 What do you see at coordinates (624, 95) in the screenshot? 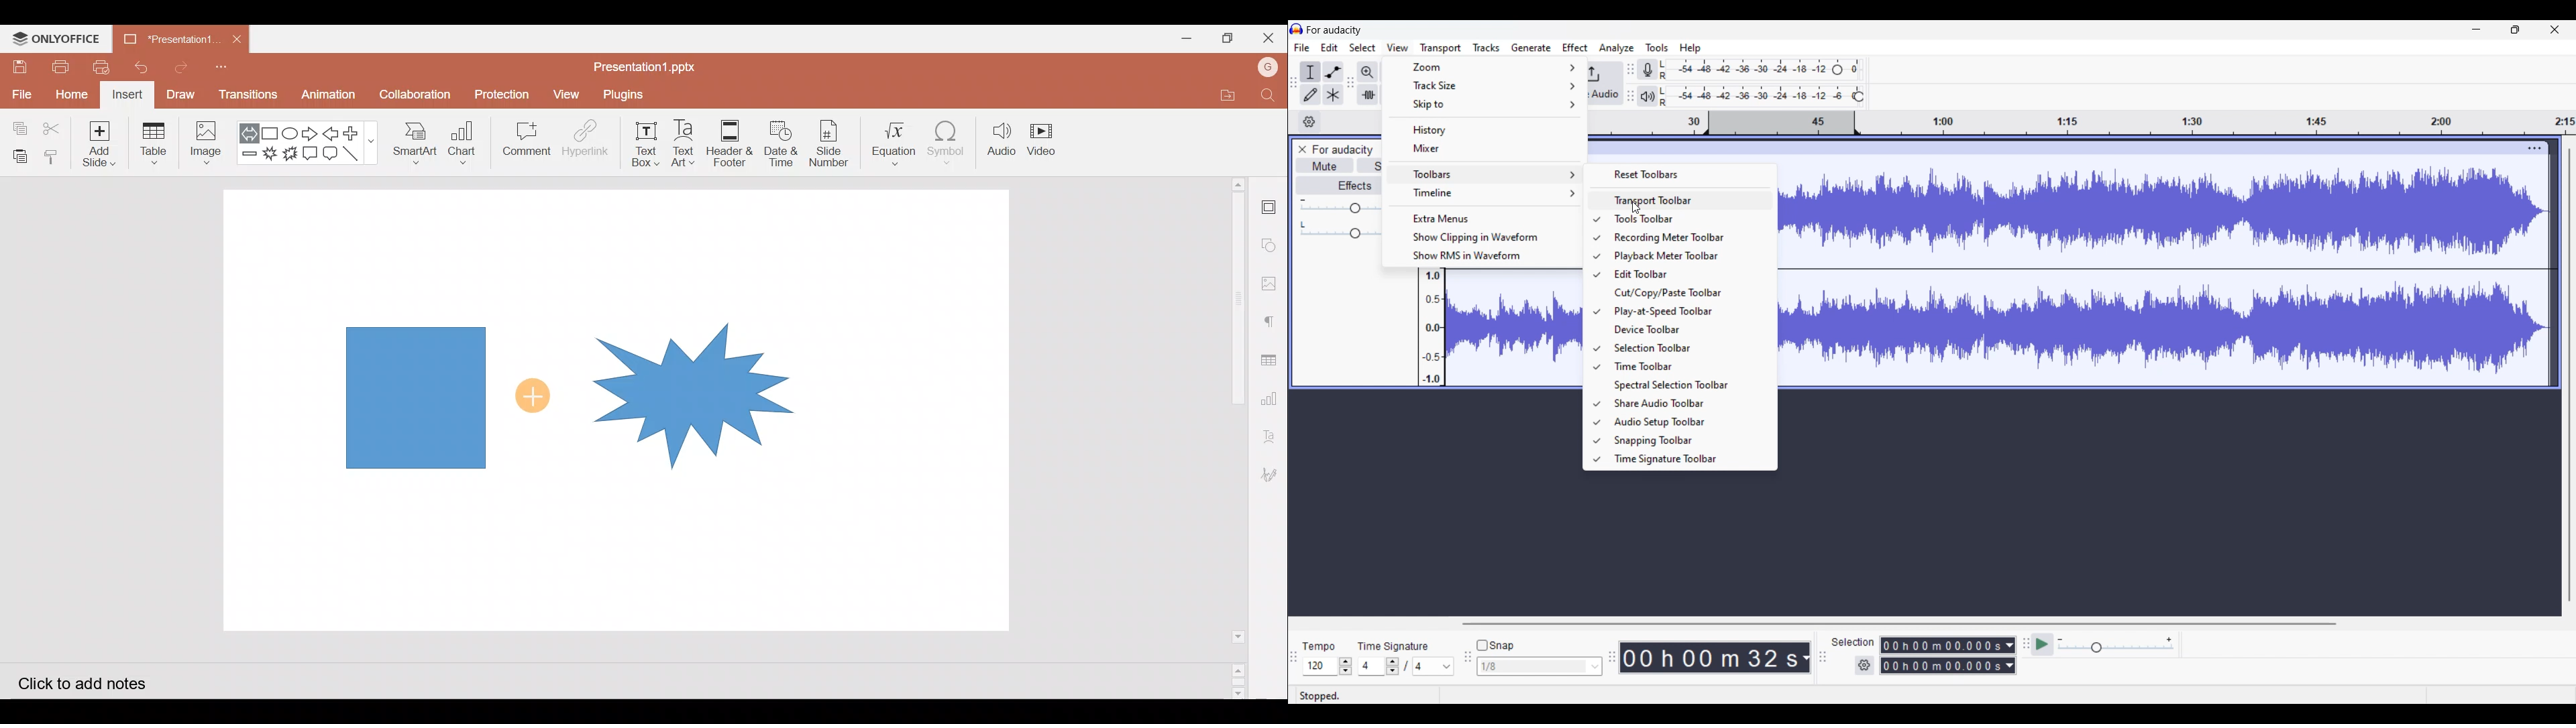
I see `Plugins` at bounding box center [624, 95].